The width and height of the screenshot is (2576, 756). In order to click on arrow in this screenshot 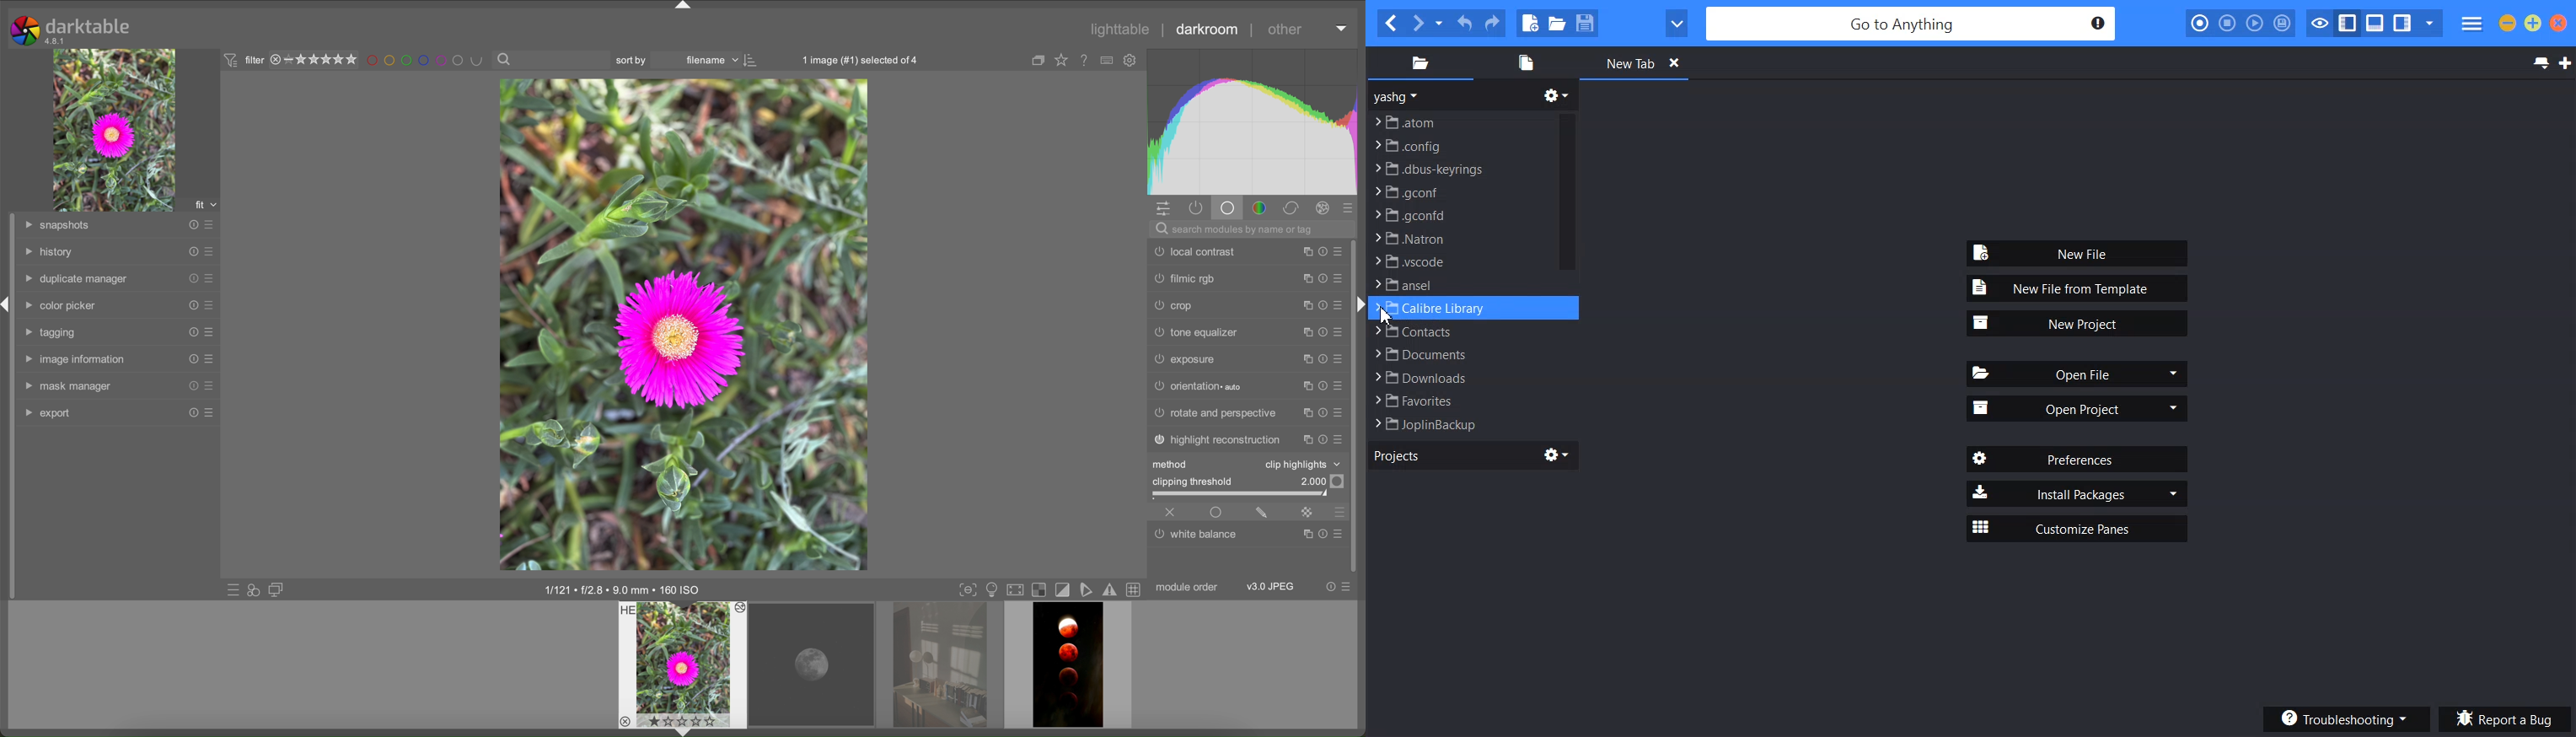, I will do `click(1342, 28)`.